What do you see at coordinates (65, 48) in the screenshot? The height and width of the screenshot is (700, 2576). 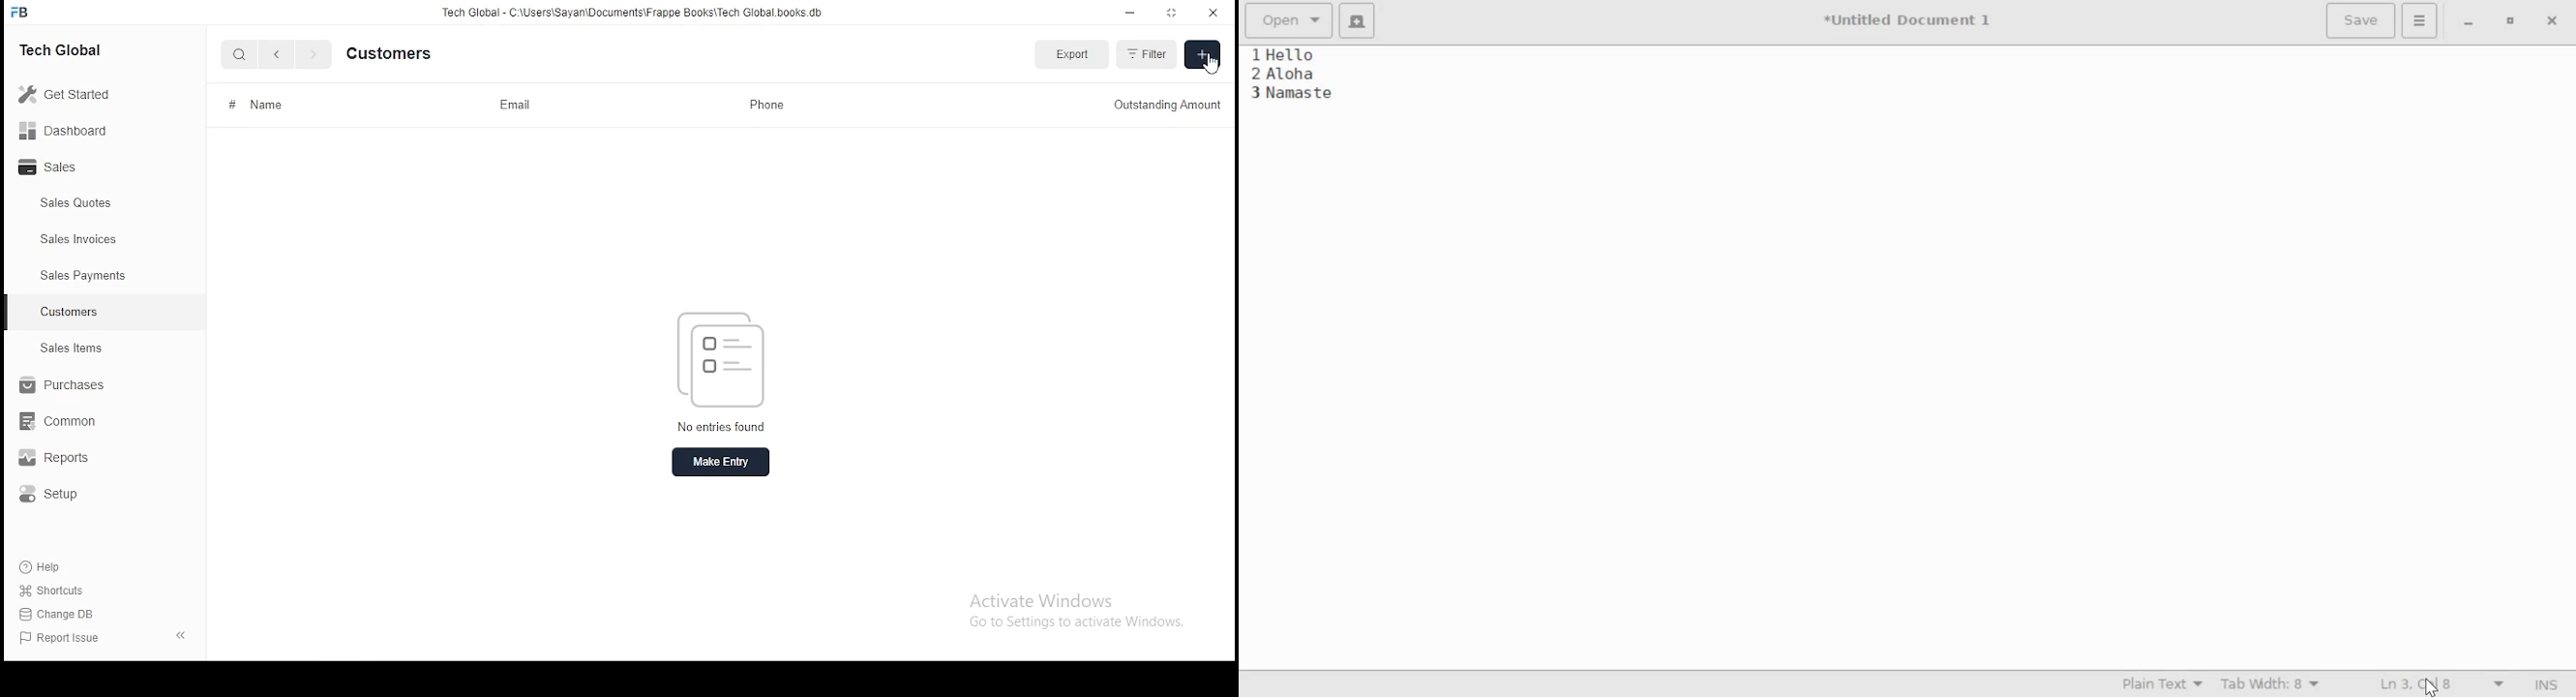 I see `tech global` at bounding box center [65, 48].